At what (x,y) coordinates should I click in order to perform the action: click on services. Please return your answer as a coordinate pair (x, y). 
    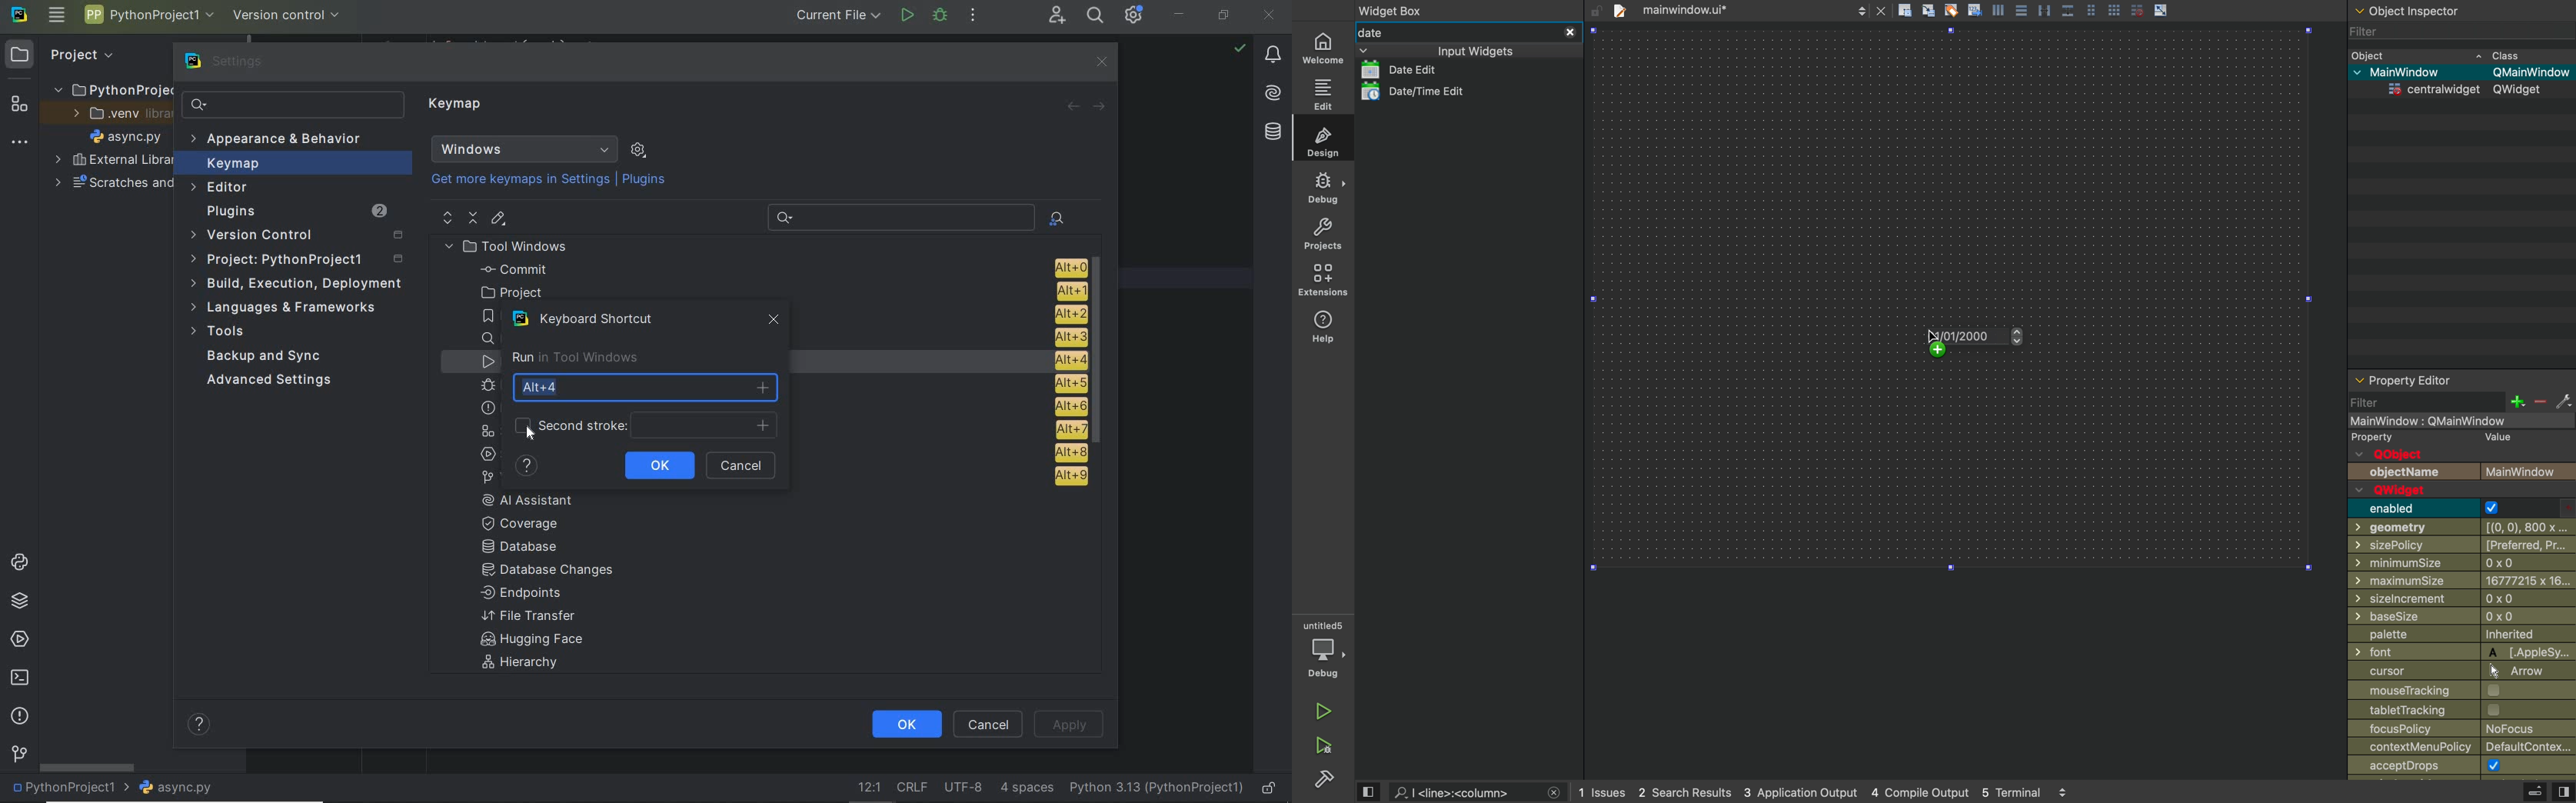
    Looking at the image, I should click on (17, 640).